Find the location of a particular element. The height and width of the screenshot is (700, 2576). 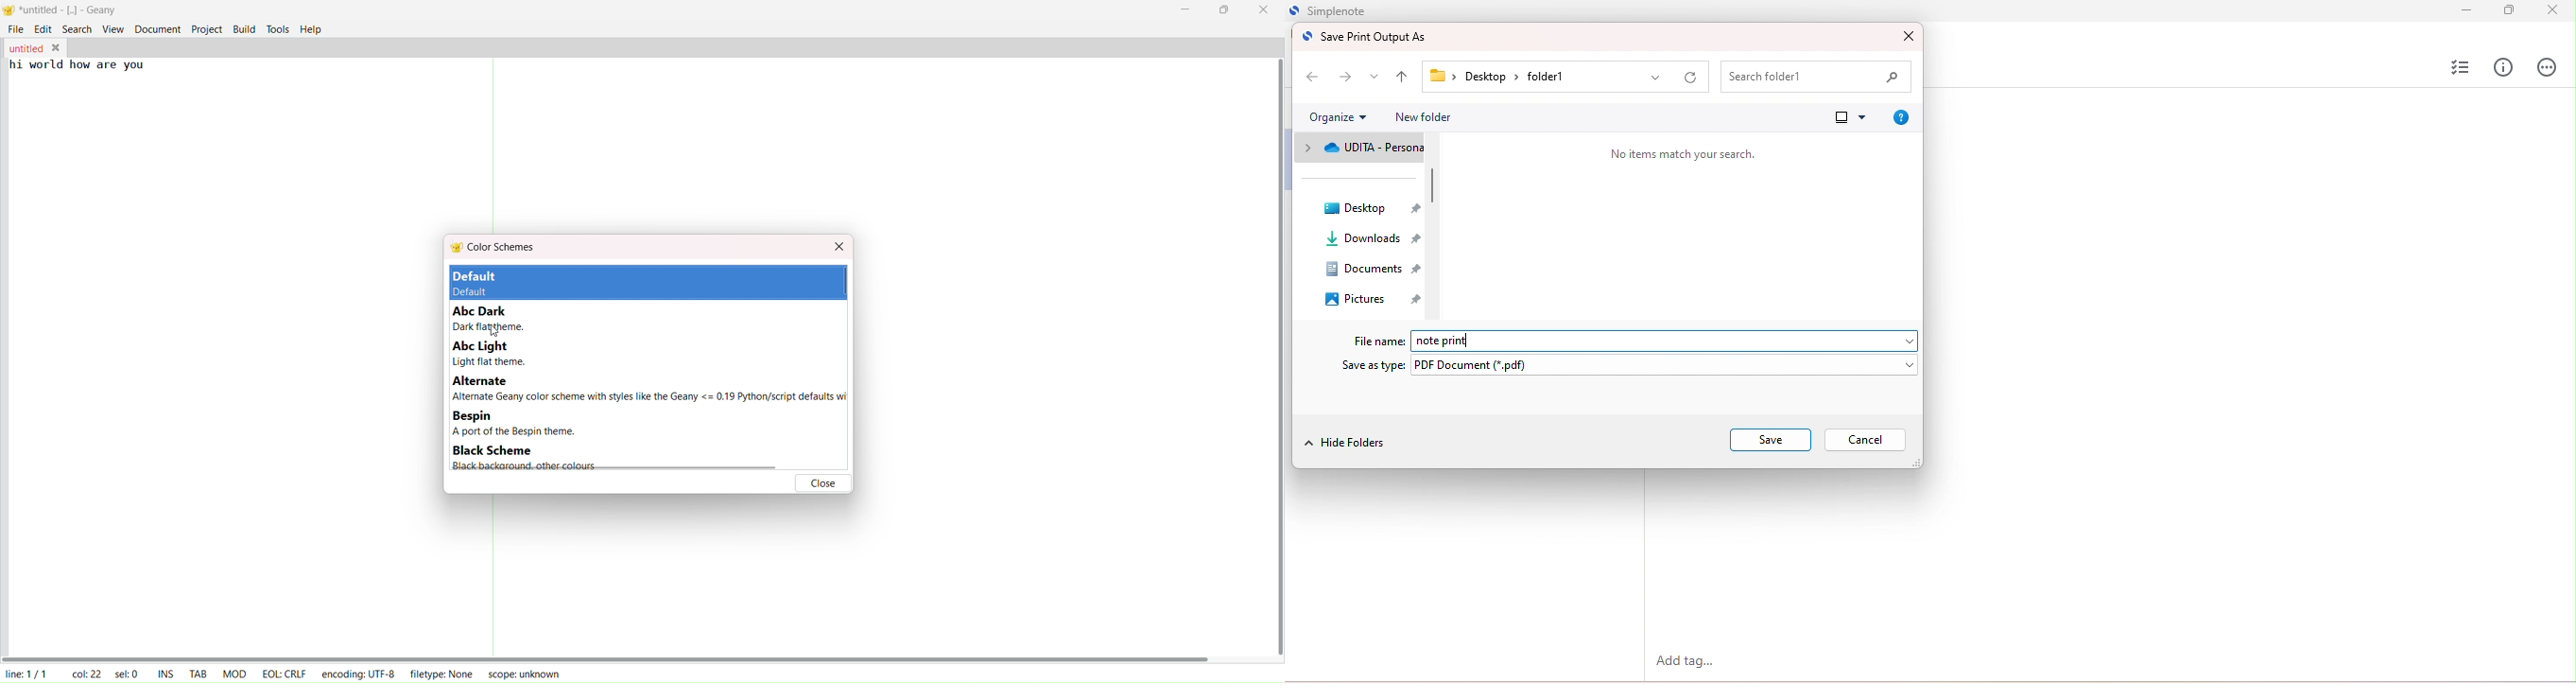

new folder is located at coordinates (1423, 117).